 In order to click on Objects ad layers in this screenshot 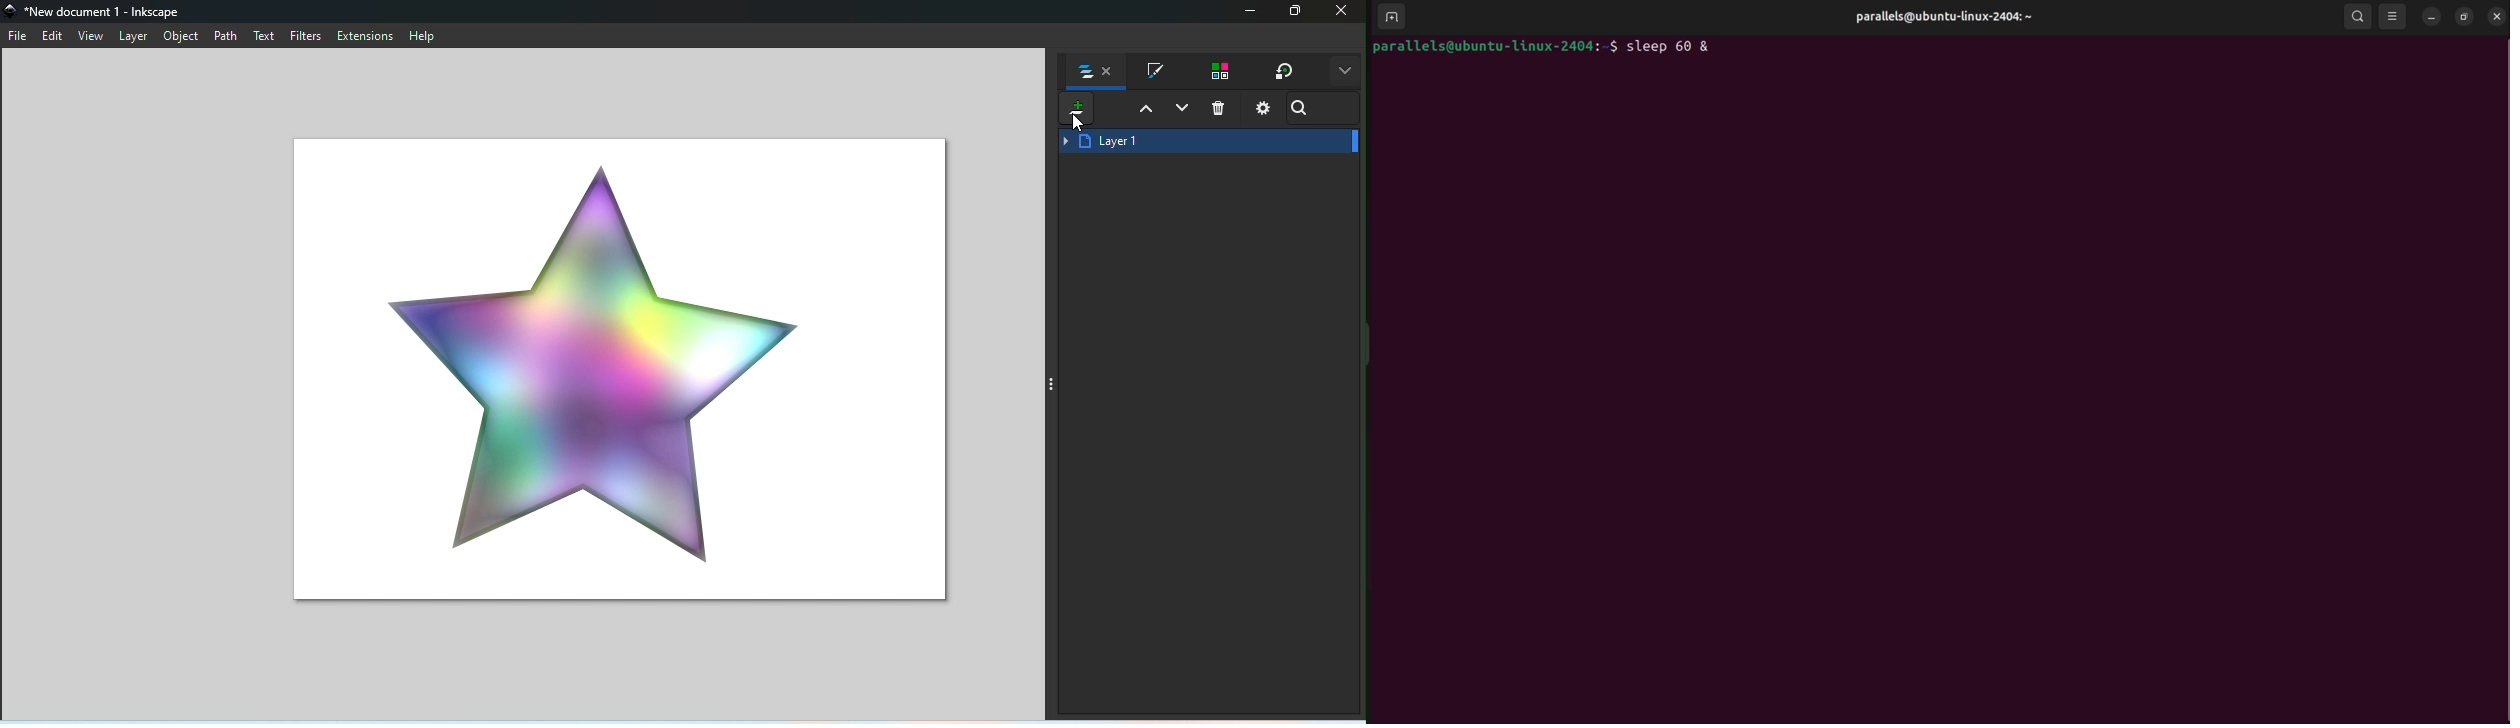, I will do `click(1098, 74)`.